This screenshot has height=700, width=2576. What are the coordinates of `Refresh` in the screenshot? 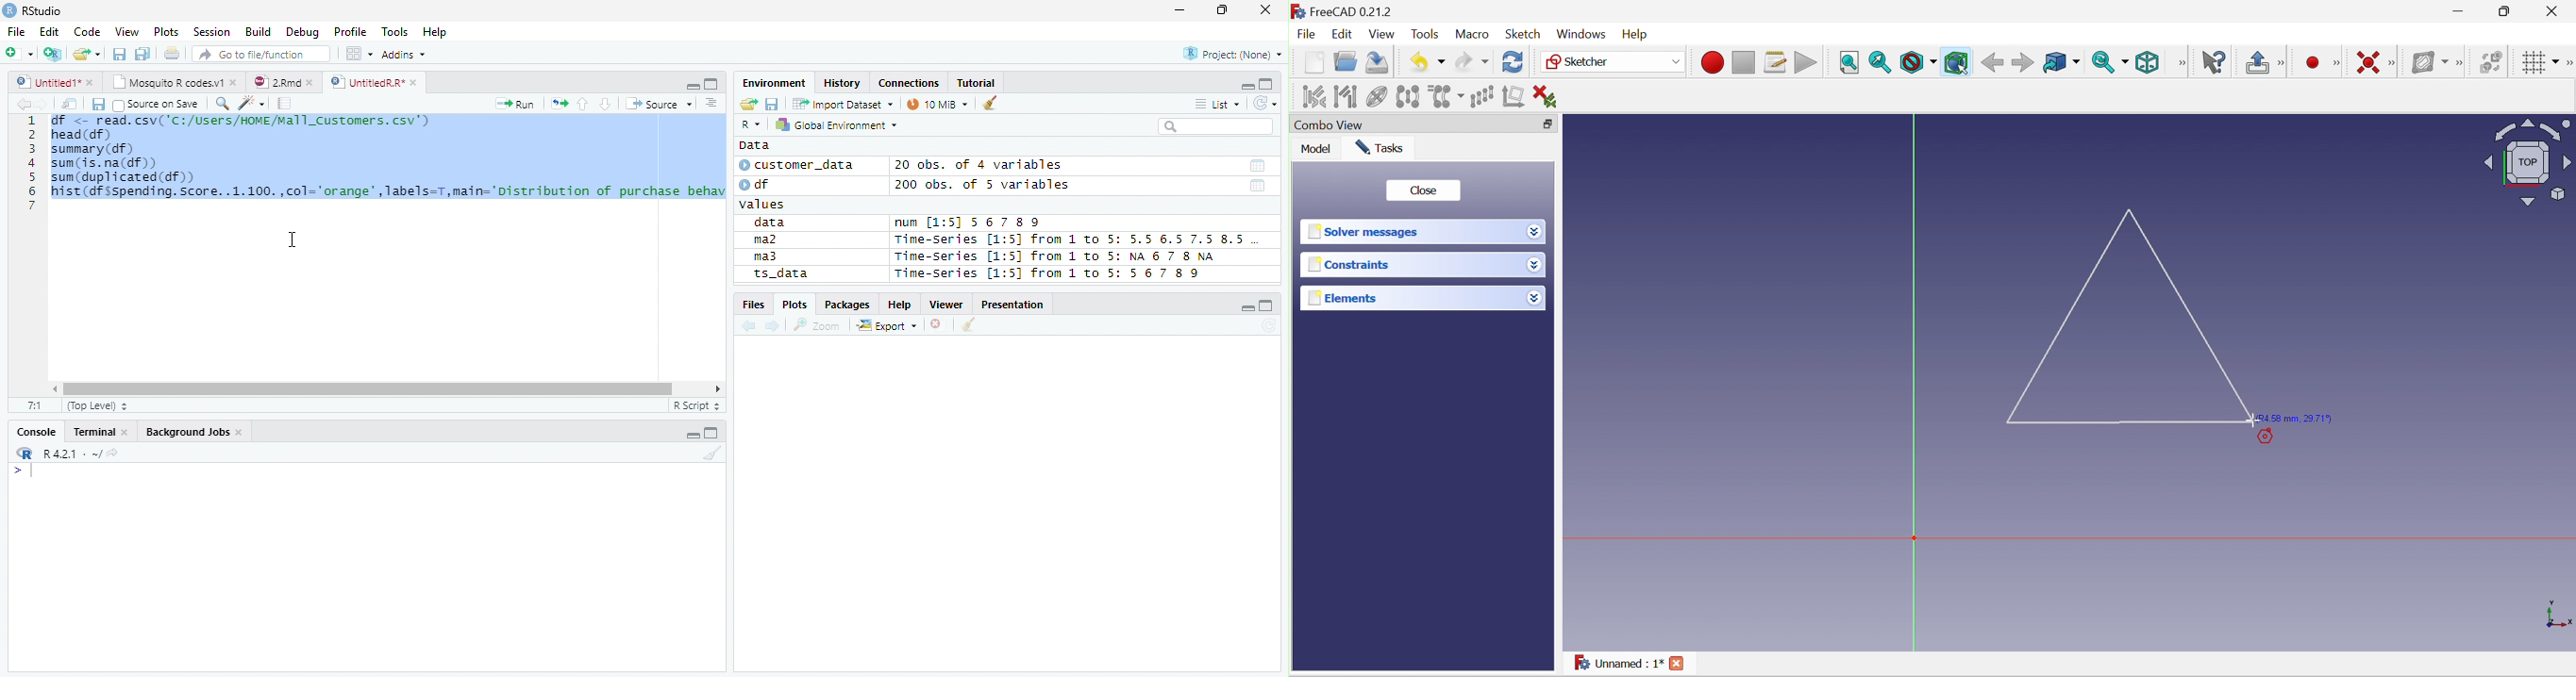 It's located at (1513, 63).